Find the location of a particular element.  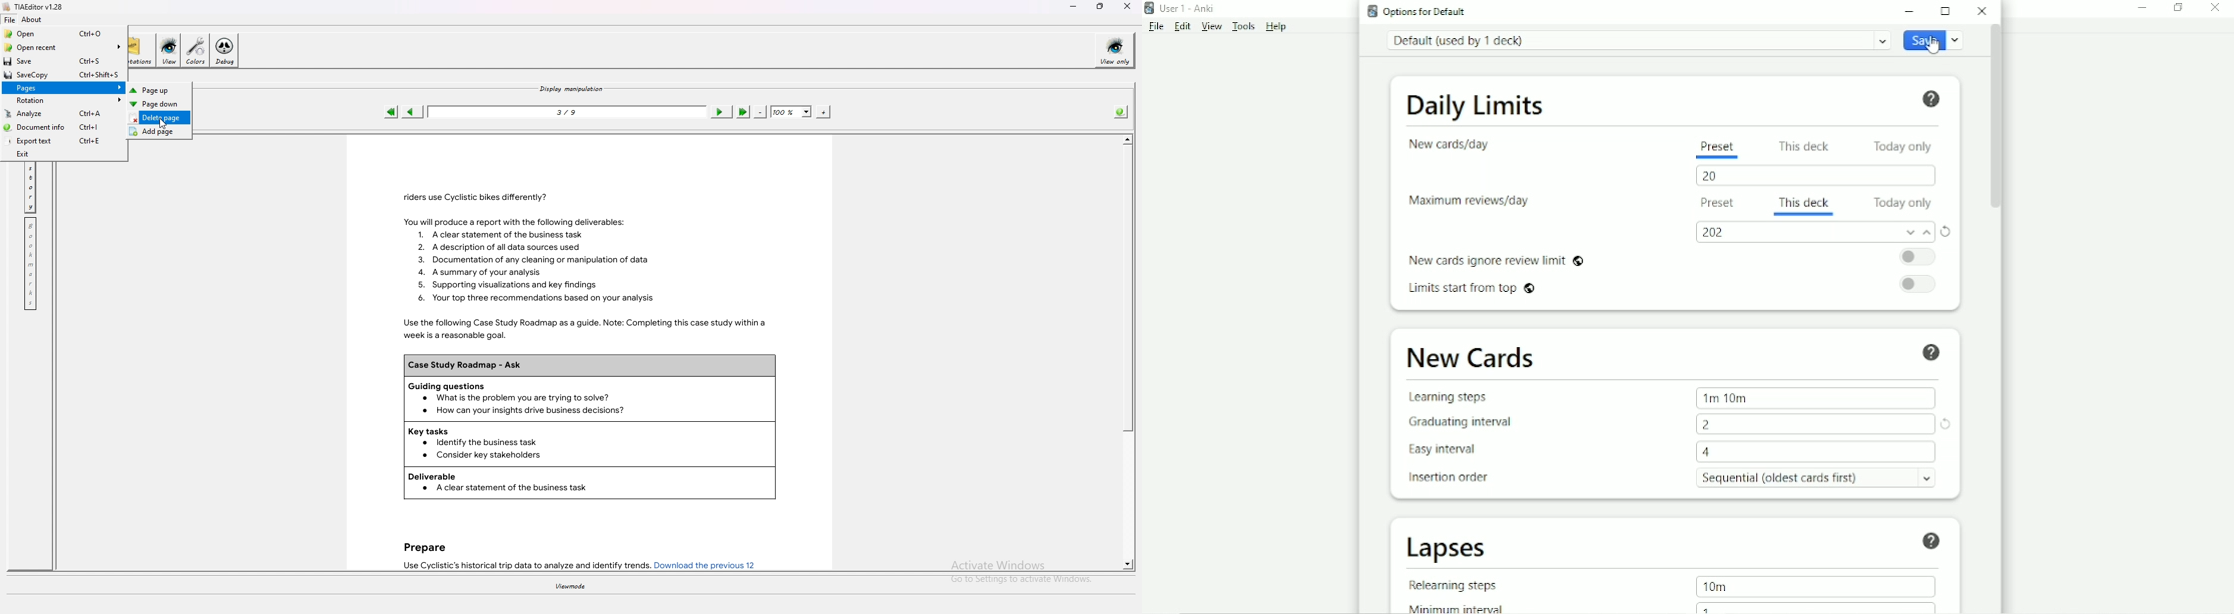

1 is located at coordinates (1706, 607).